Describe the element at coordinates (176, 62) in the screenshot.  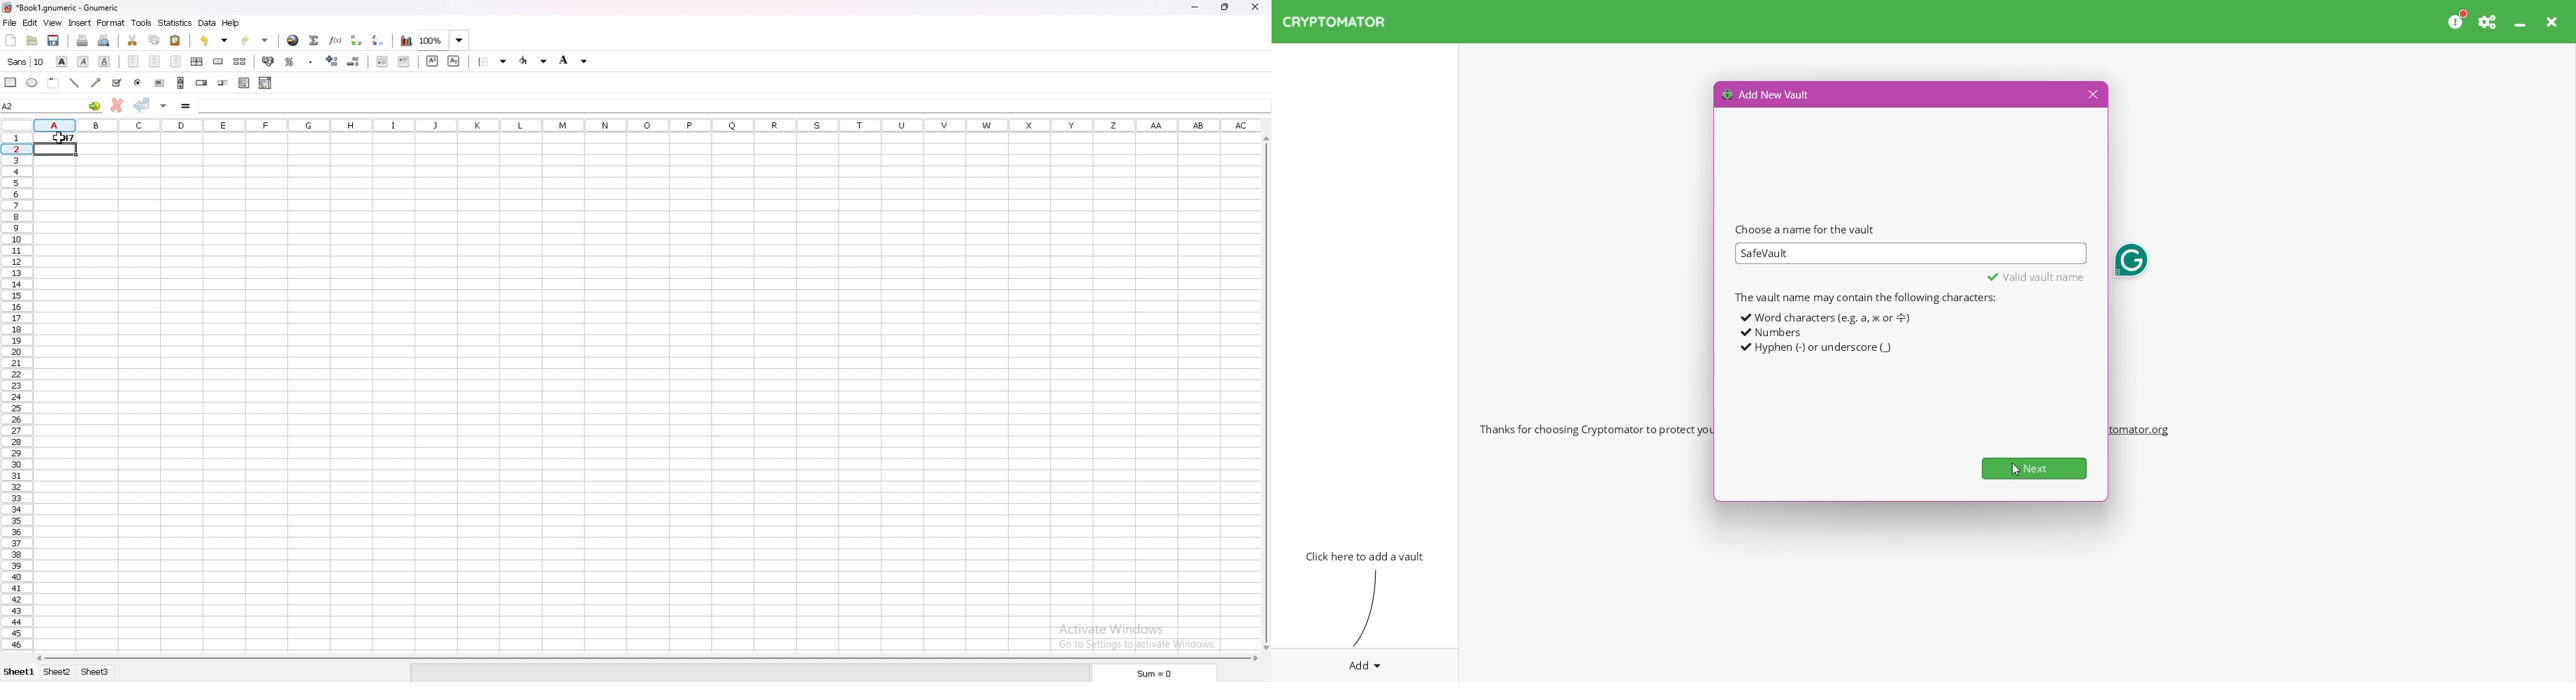
I see `right align` at that location.